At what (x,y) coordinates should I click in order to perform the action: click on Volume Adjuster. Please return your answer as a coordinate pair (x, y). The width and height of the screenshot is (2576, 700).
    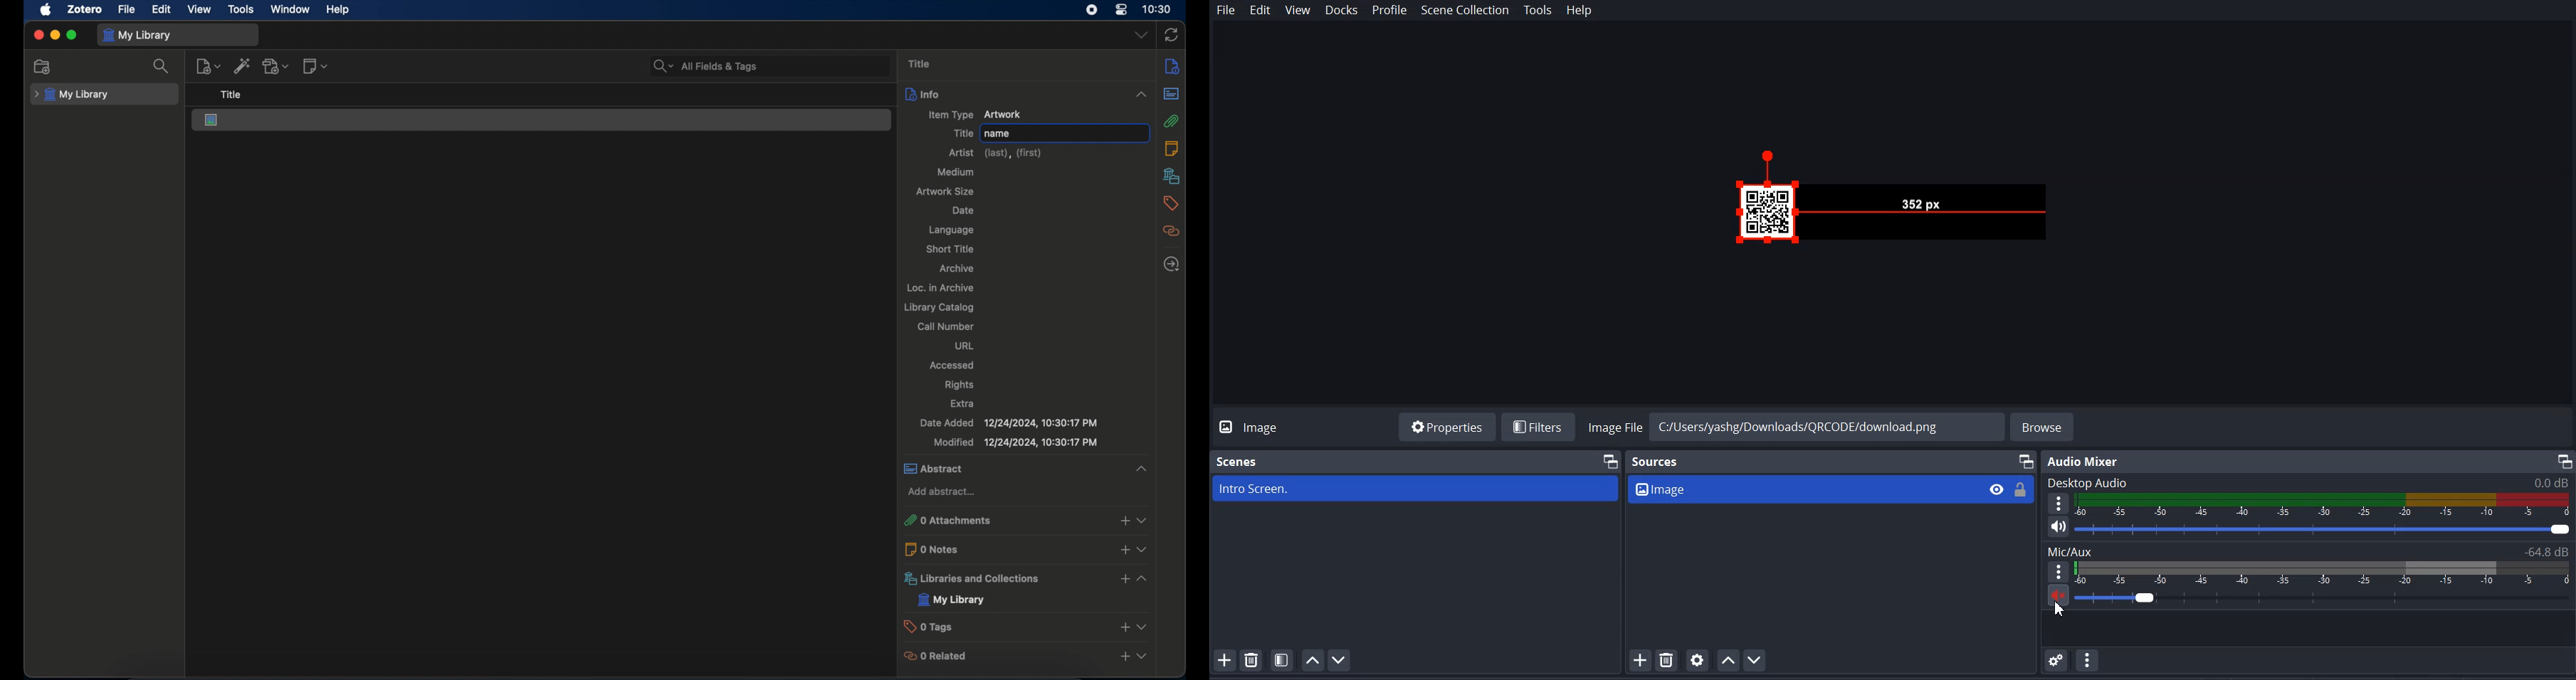
    Looking at the image, I should click on (2324, 531).